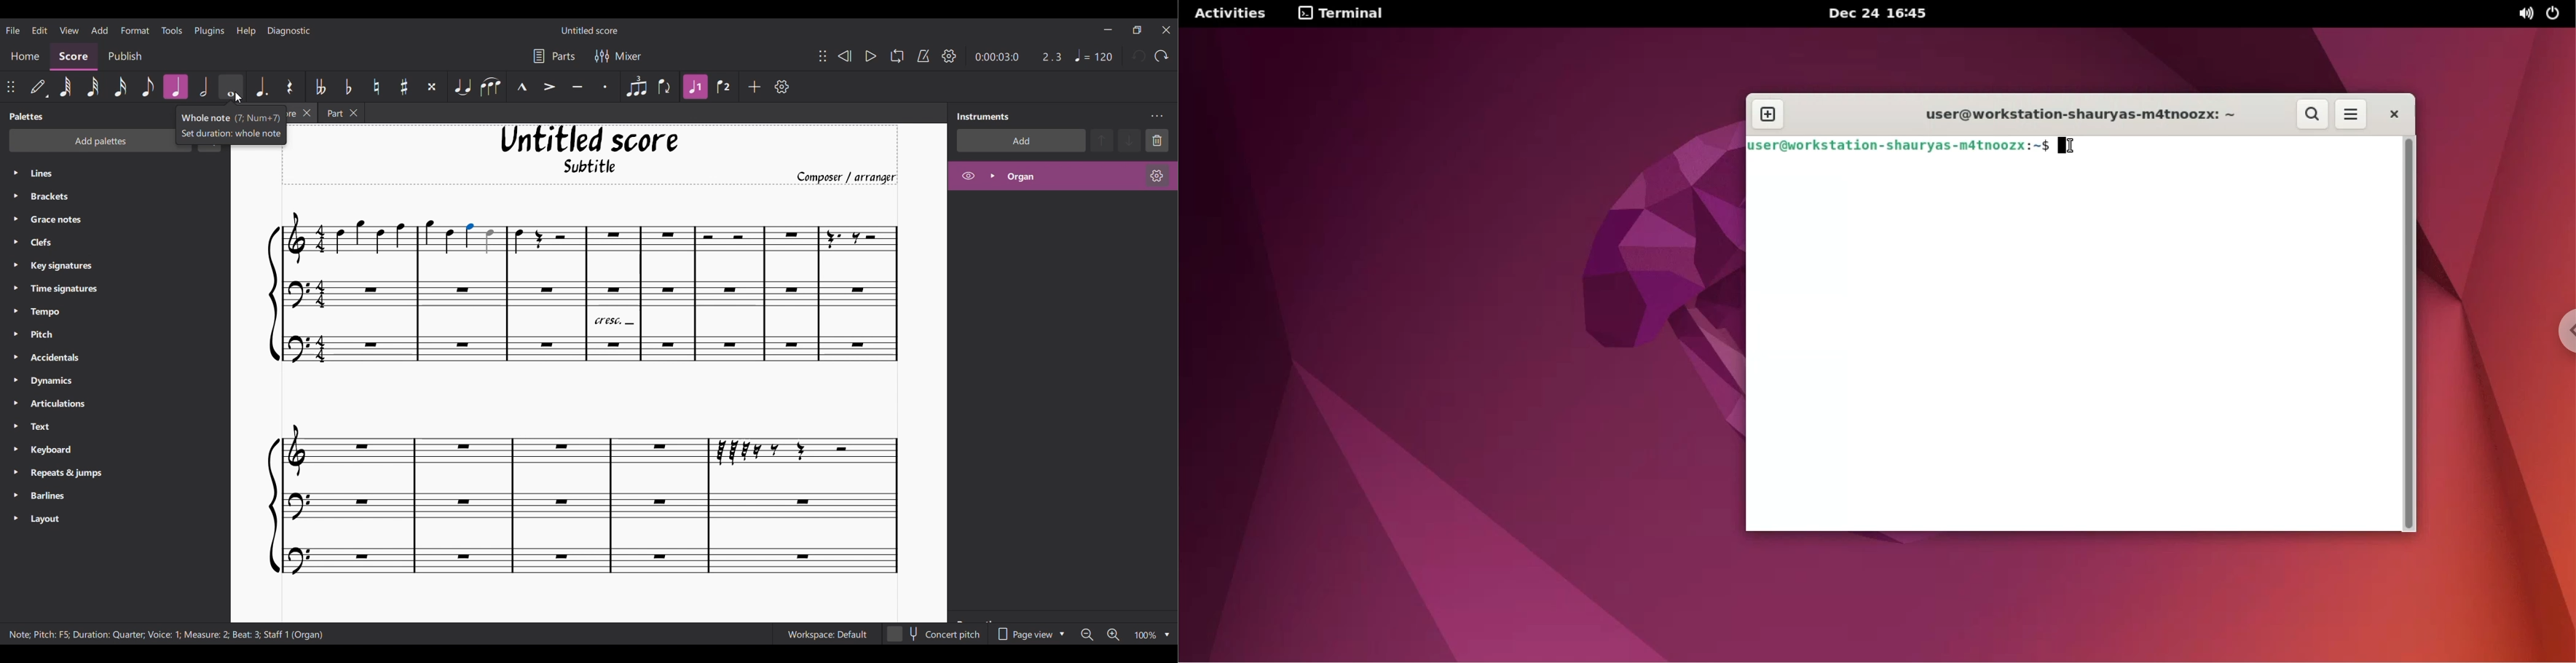  I want to click on 32nd note, so click(93, 87).